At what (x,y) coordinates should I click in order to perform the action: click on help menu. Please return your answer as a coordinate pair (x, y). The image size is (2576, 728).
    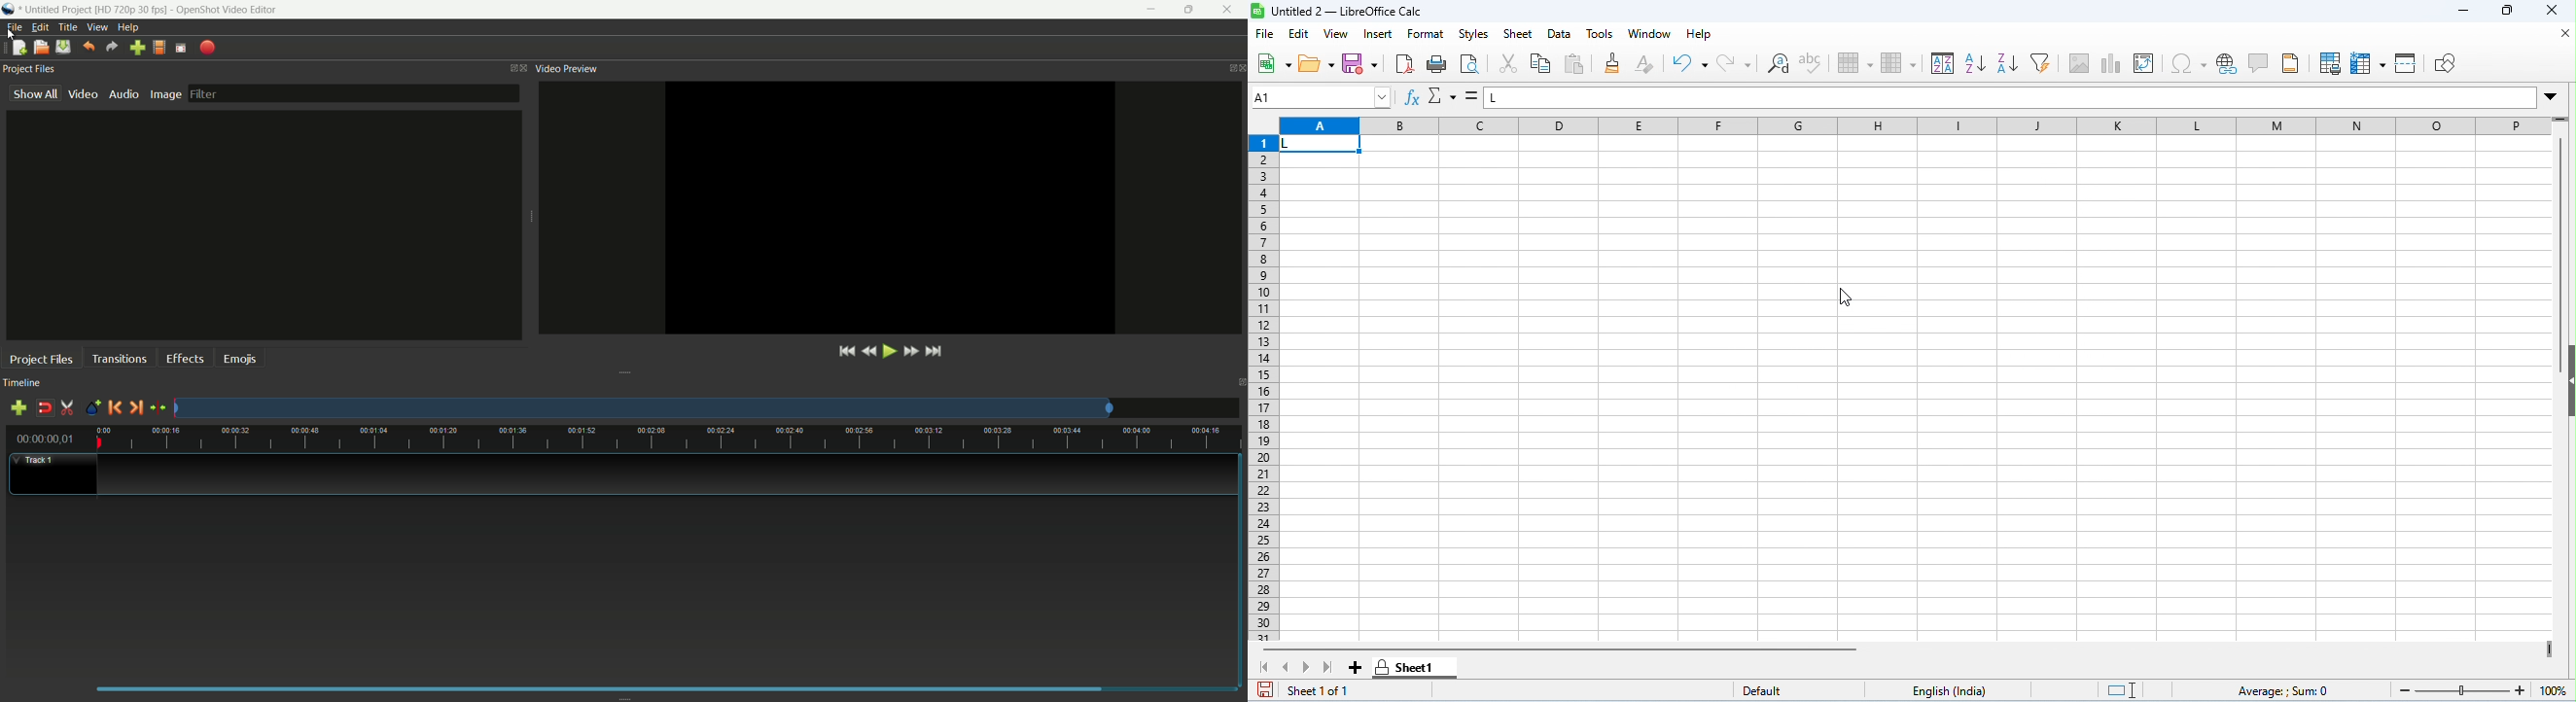
    Looking at the image, I should click on (128, 27).